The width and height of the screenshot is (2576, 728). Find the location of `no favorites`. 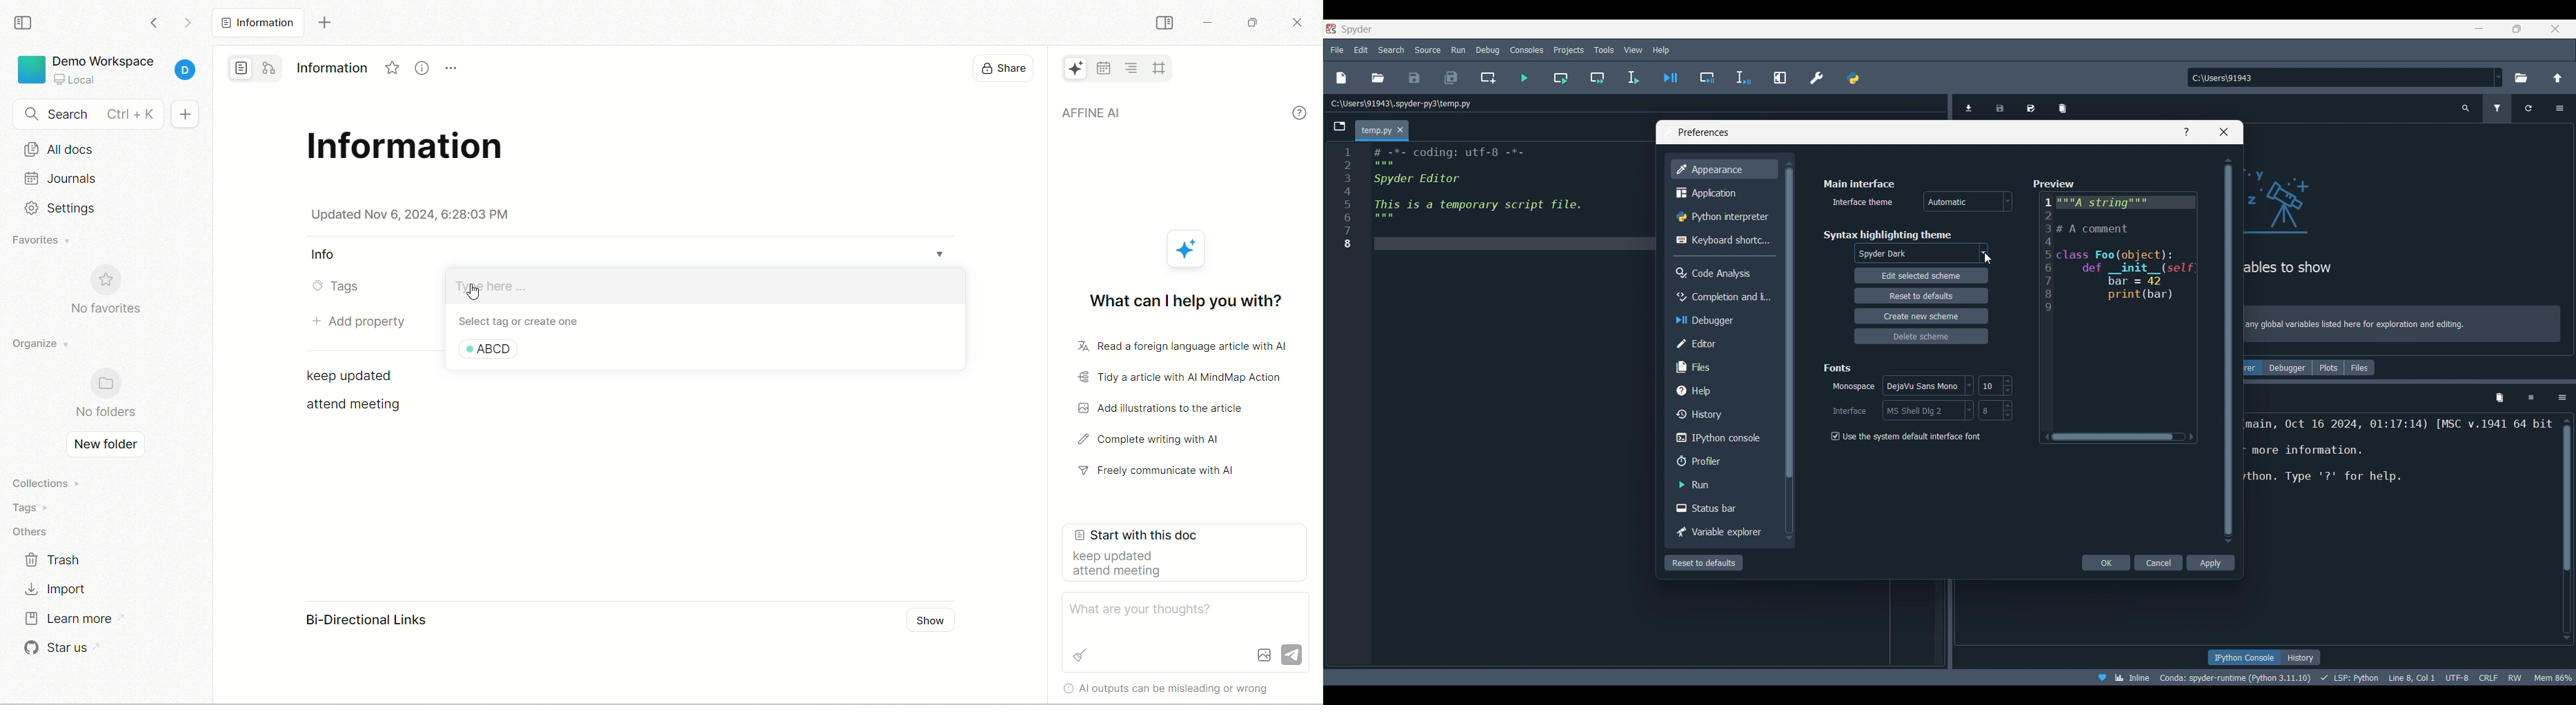

no favorites is located at coordinates (110, 291).